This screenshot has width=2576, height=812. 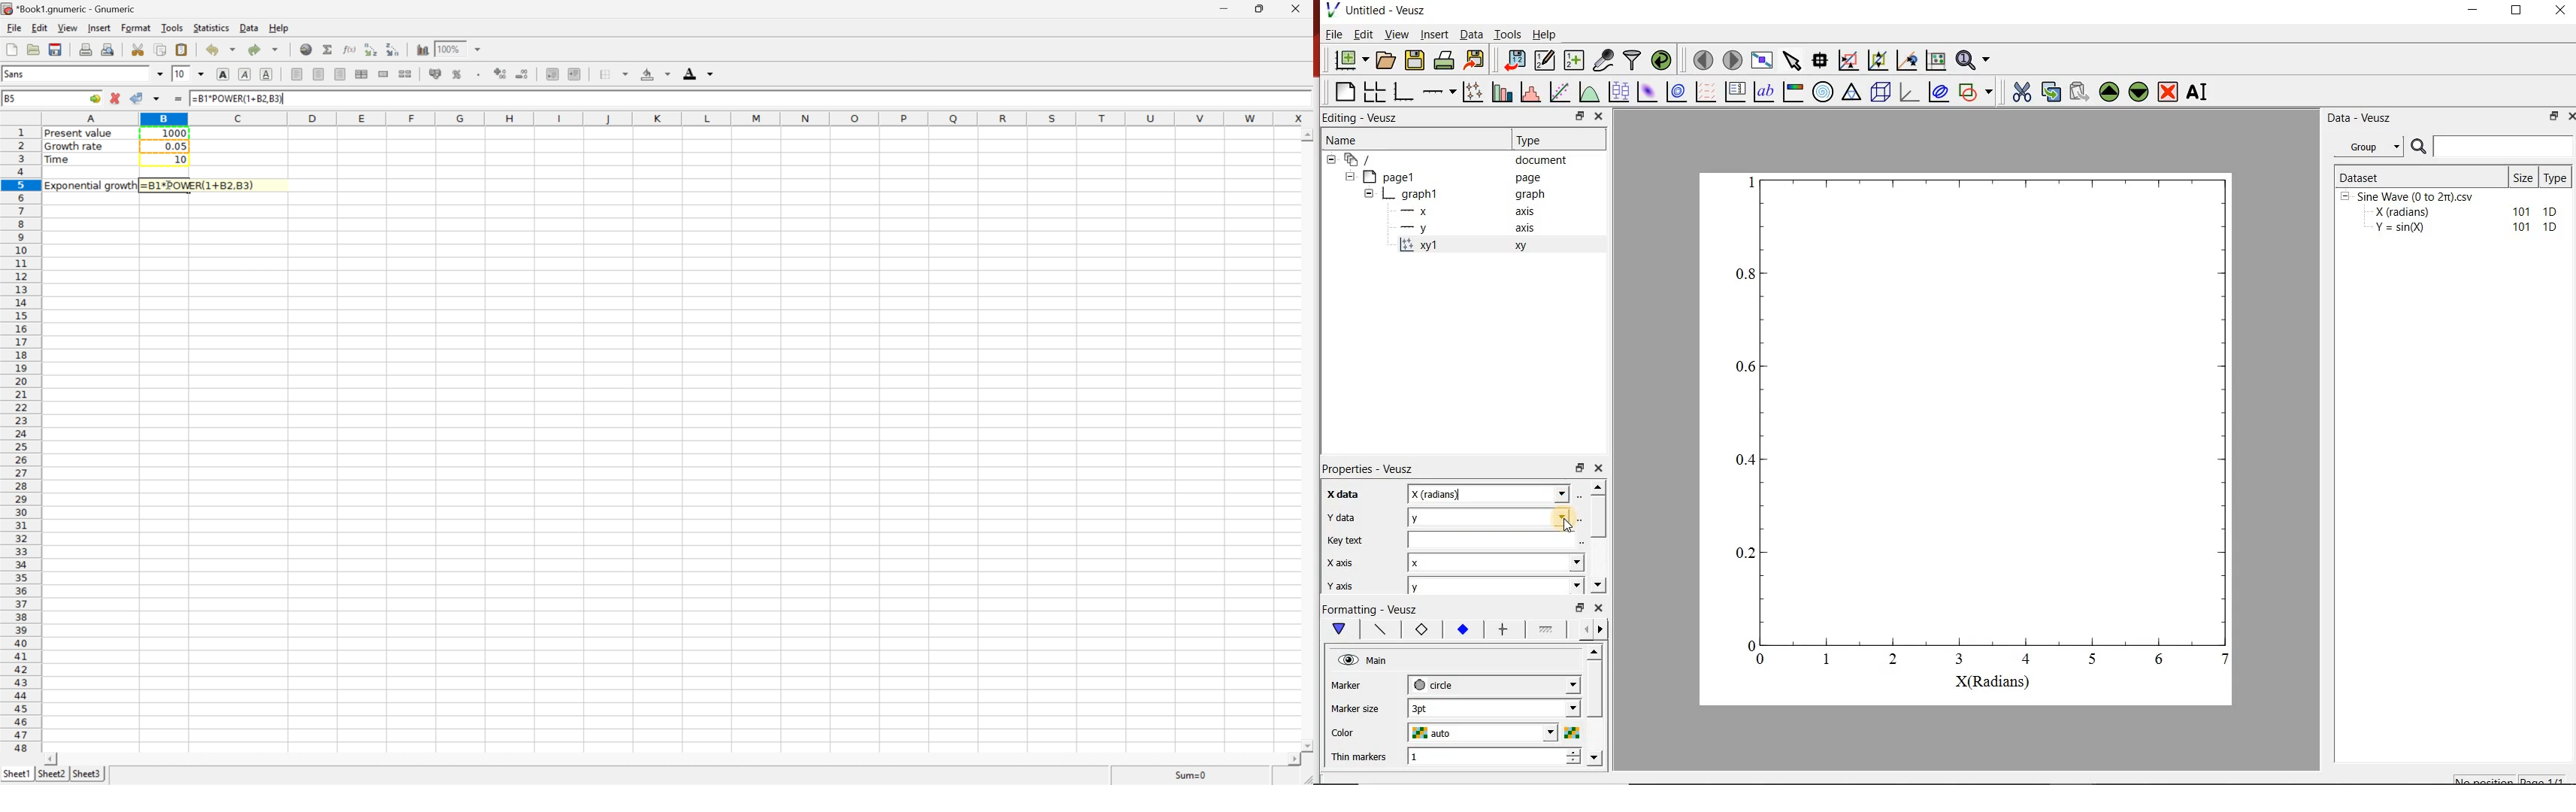 I want to click on 100%, so click(x=451, y=49).